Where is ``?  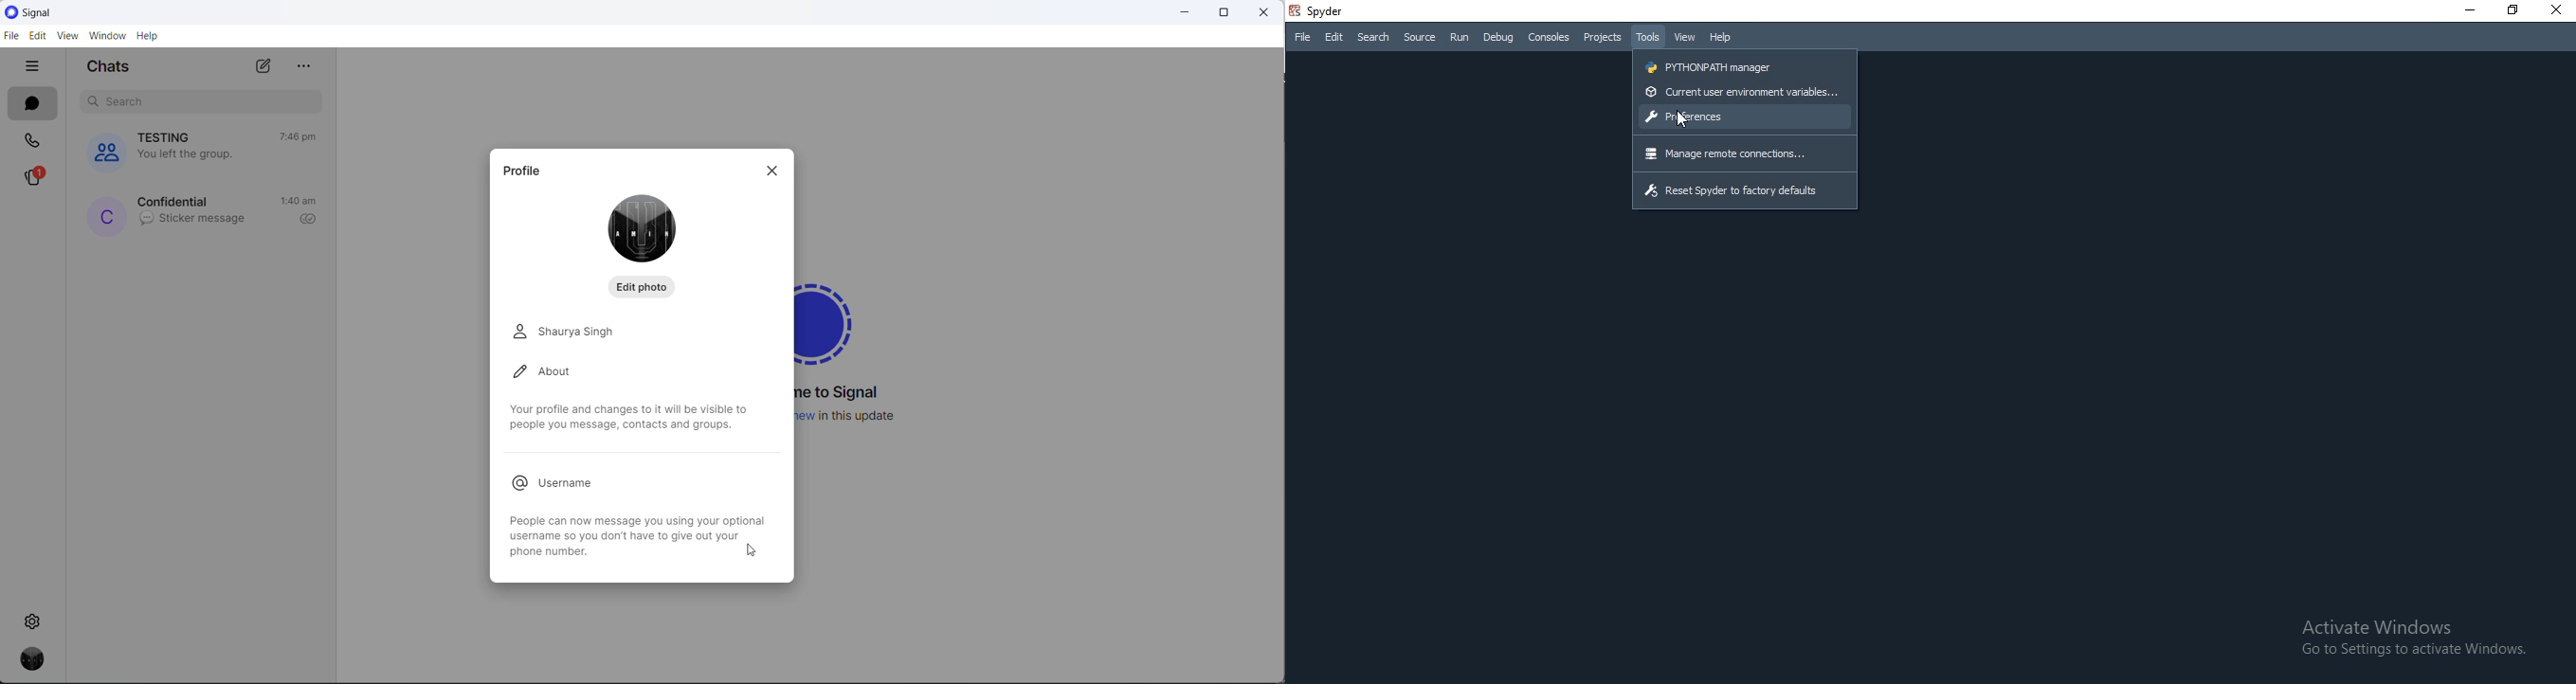  is located at coordinates (1603, 37).